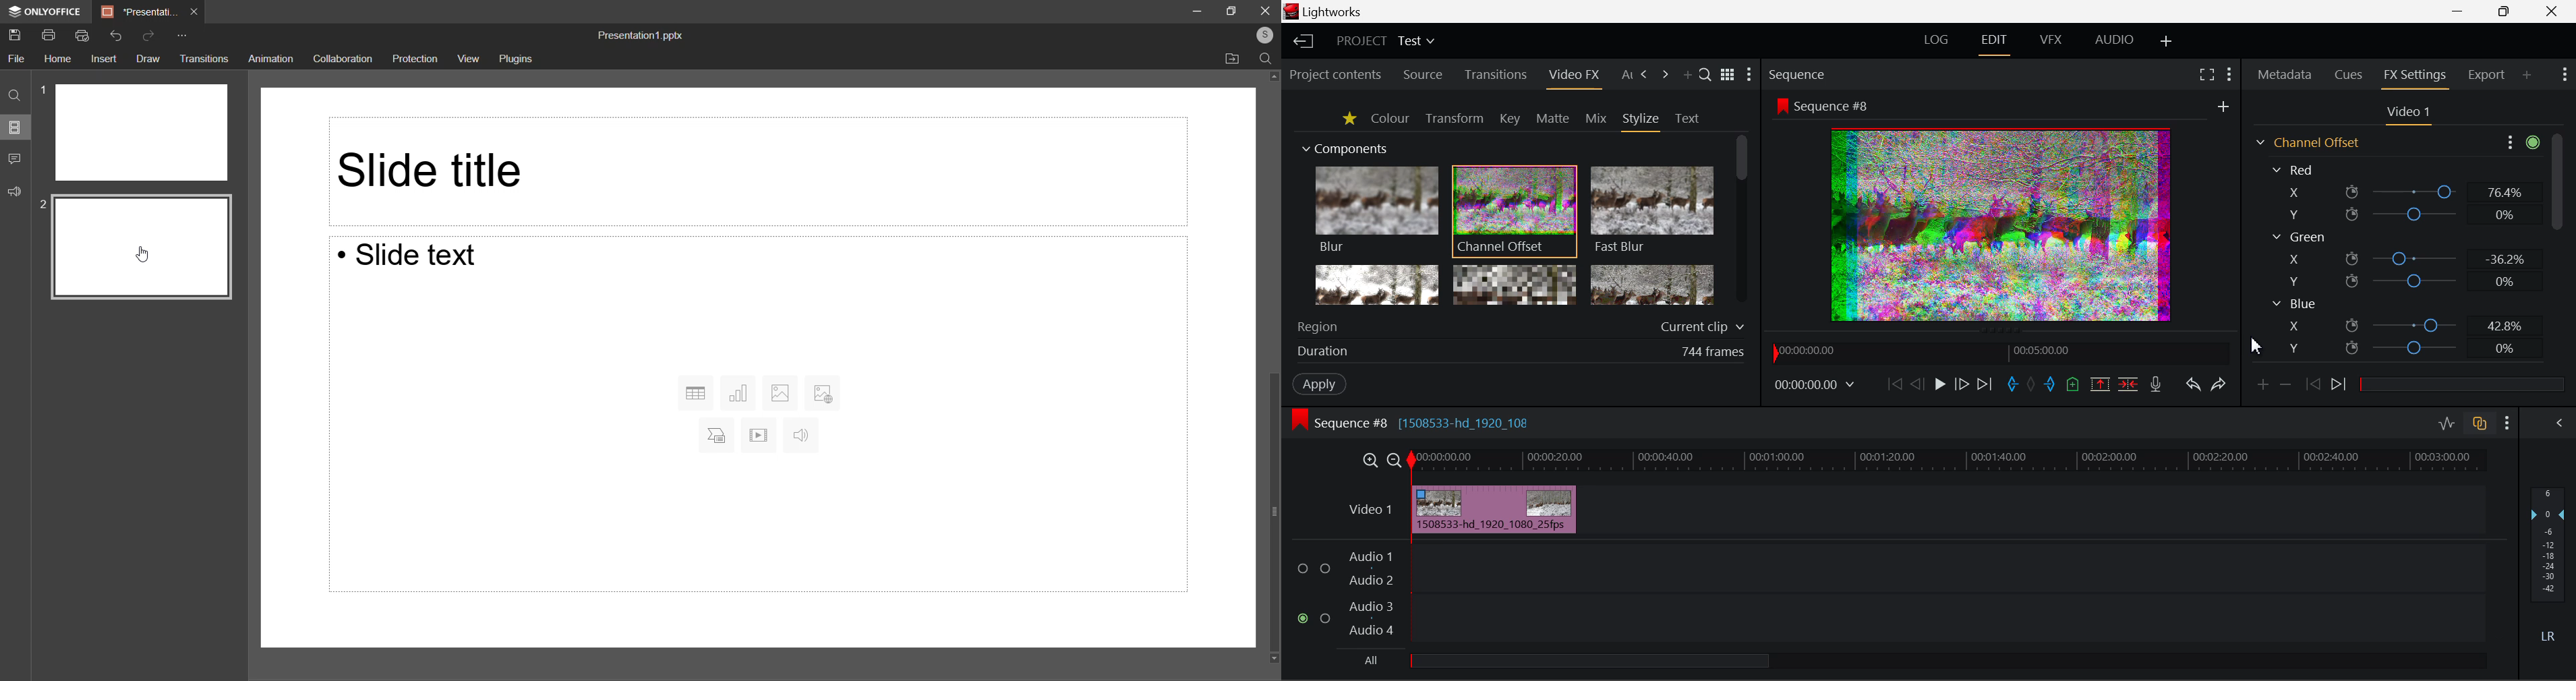  What do you see at coordinates (2298, 237) in the screenshot?
I see `Green` at bounding box center [2298, 237].